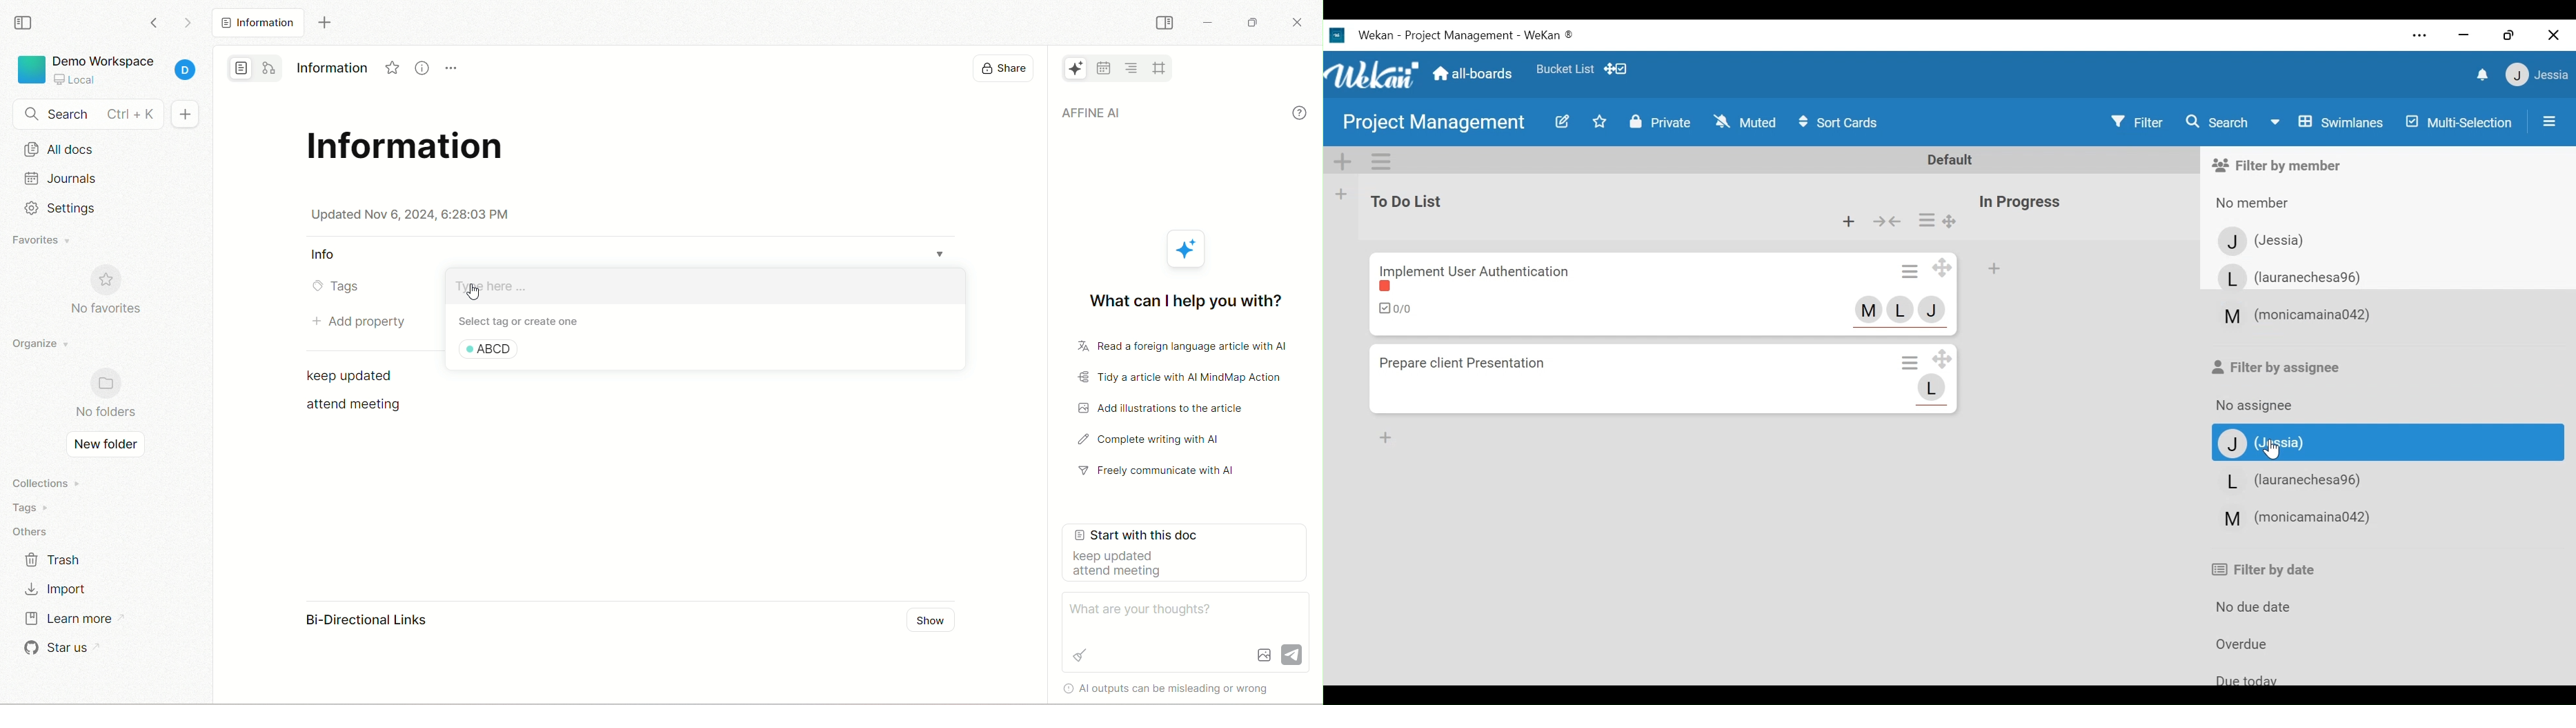  I want to click on minimize, so click(2464, 35).